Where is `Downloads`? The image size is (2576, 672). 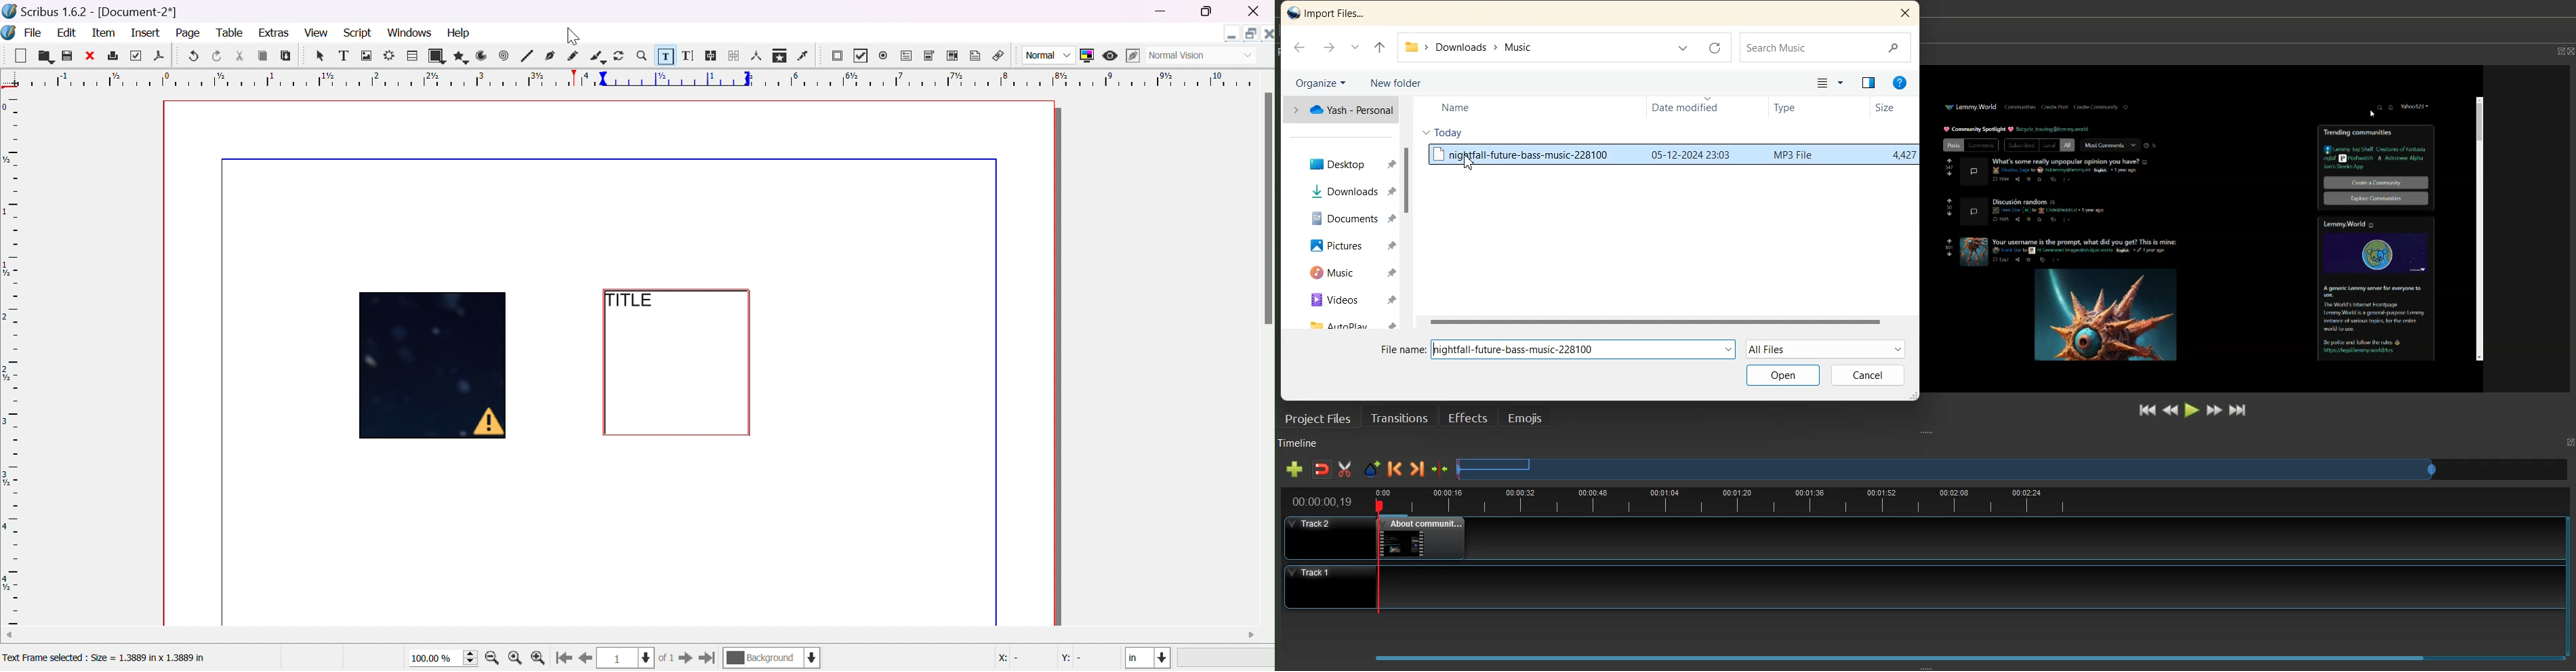 Downloads is located at coordinates (1339, 191).